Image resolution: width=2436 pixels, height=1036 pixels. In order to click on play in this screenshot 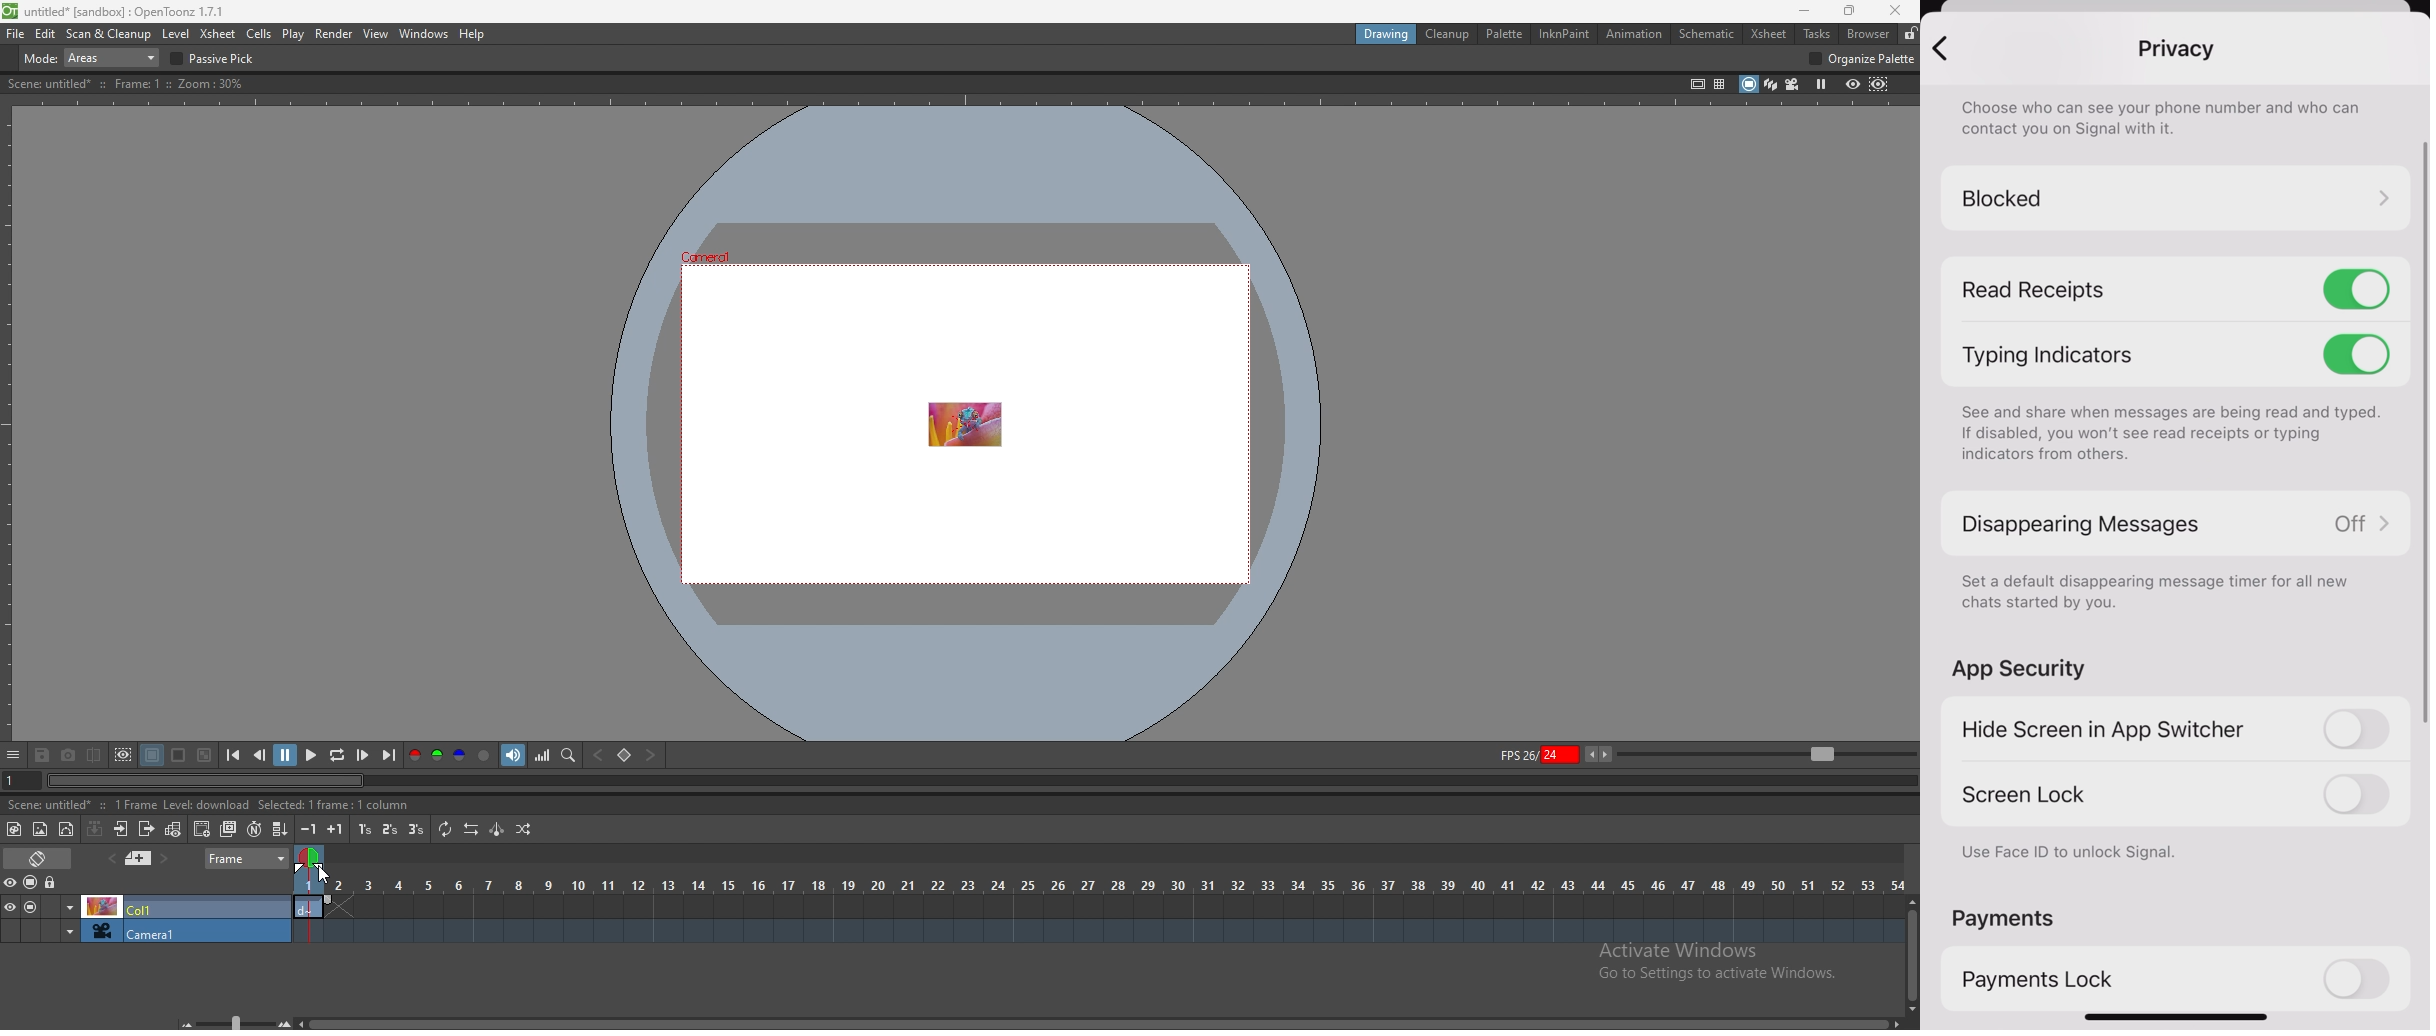, I will do `click(312, 753)`.